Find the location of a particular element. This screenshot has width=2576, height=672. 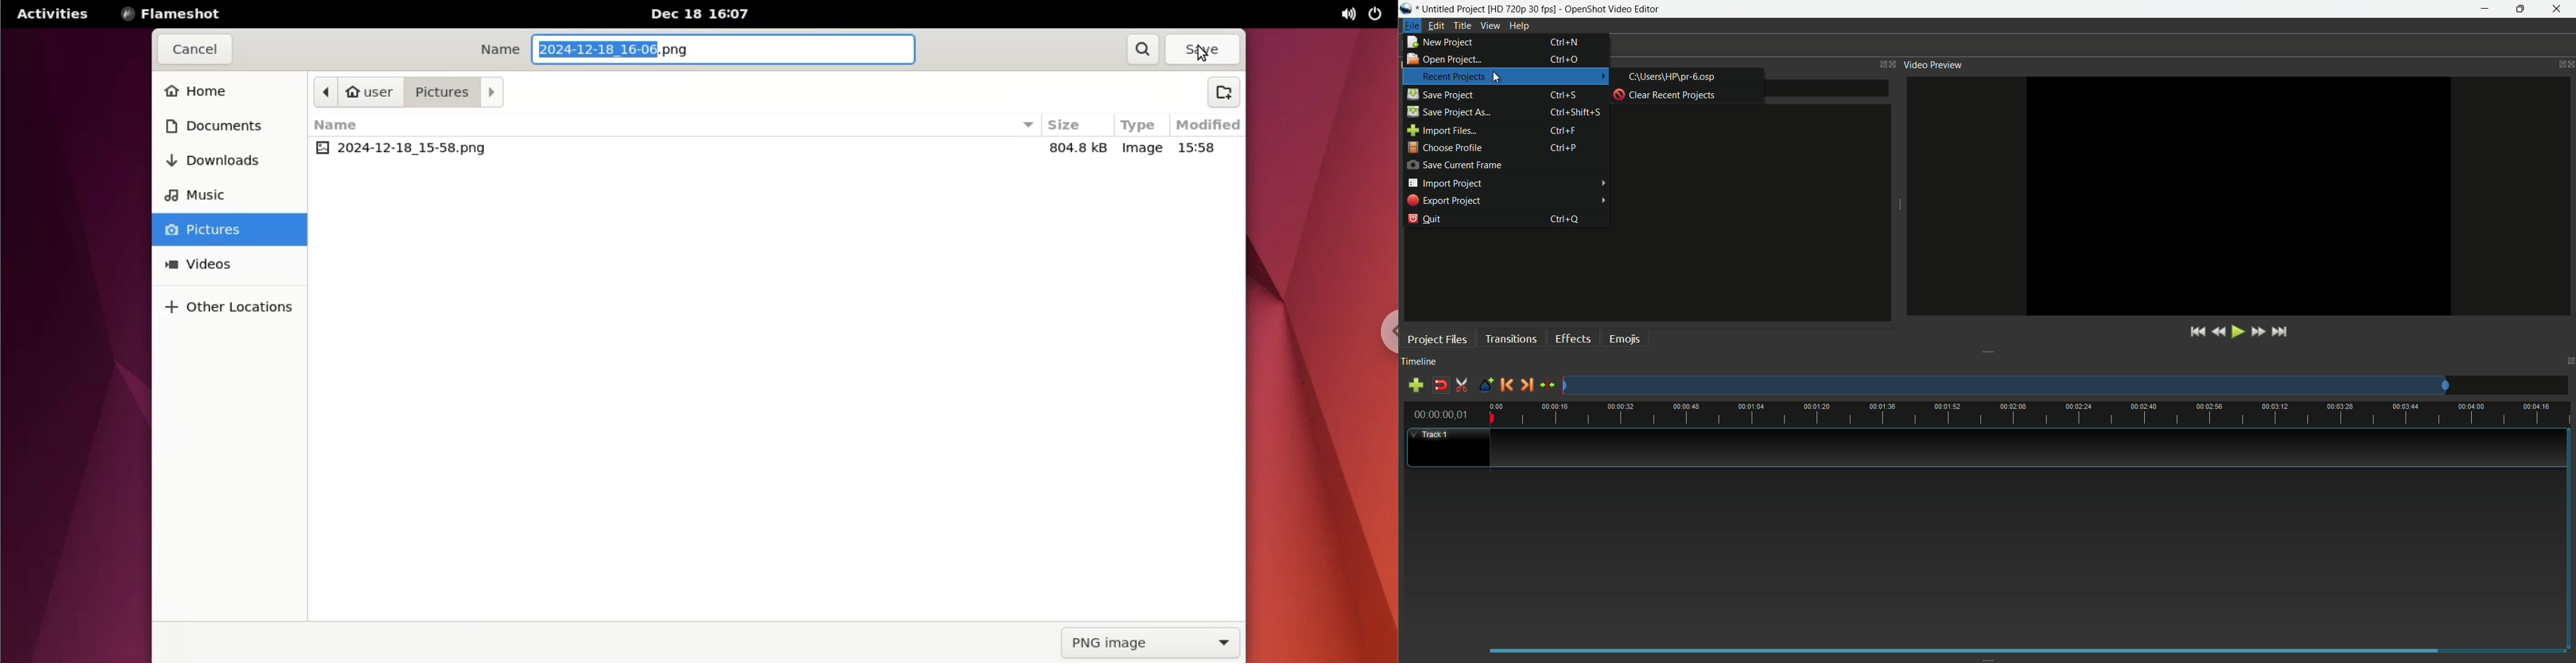

Edit is located at coordinates (1436, 26).